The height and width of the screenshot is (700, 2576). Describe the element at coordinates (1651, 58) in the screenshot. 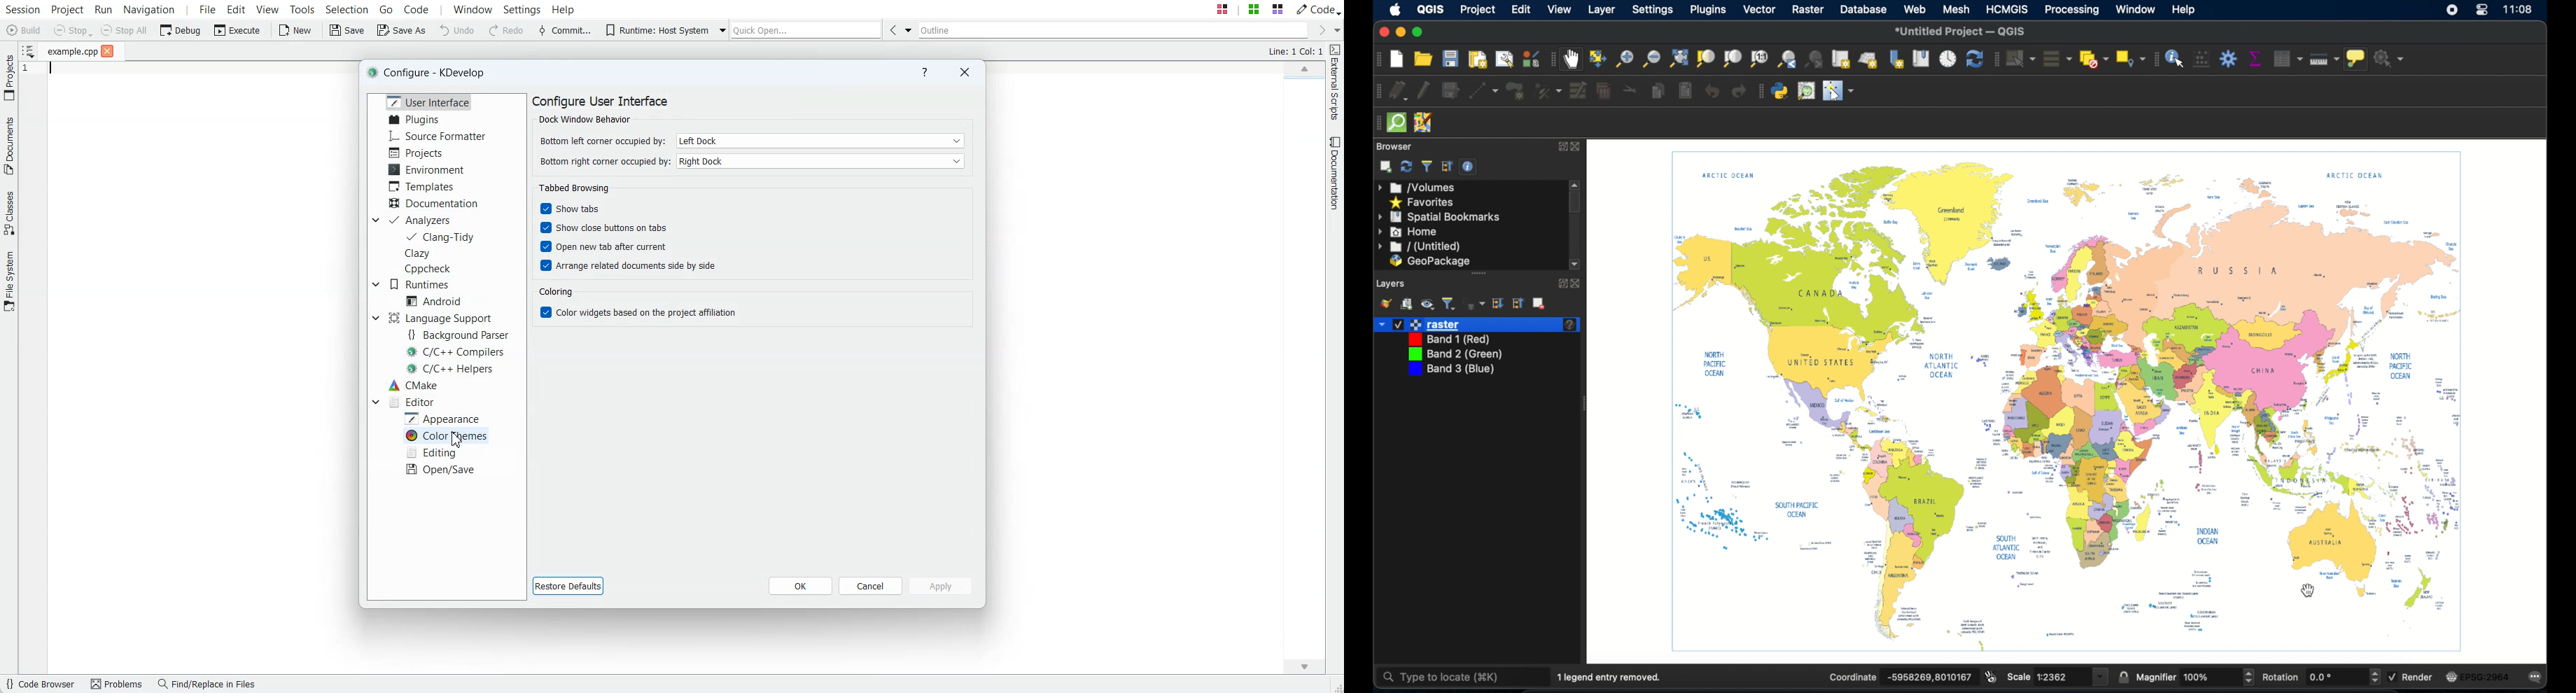

I see `zoom out` at that location.